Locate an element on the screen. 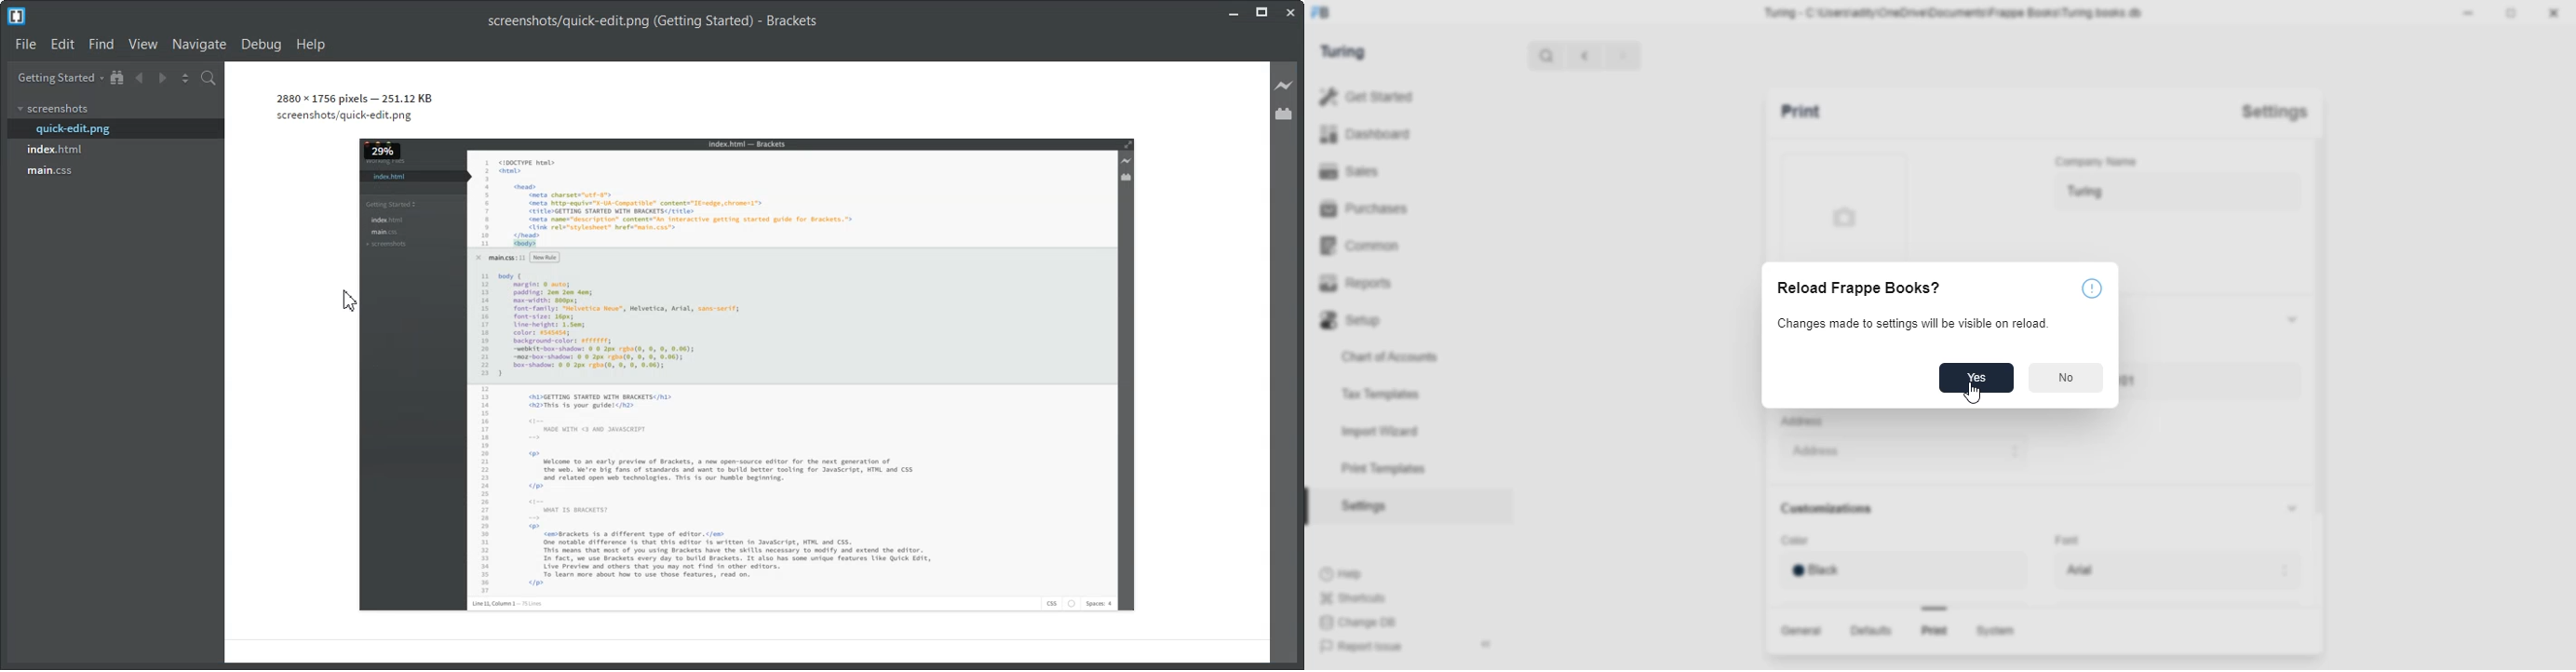 Image resolution: width=2576 pixels, height=672 pixels. Changes made to settings will be visible on reload. is located at coordinates (1912, 324).